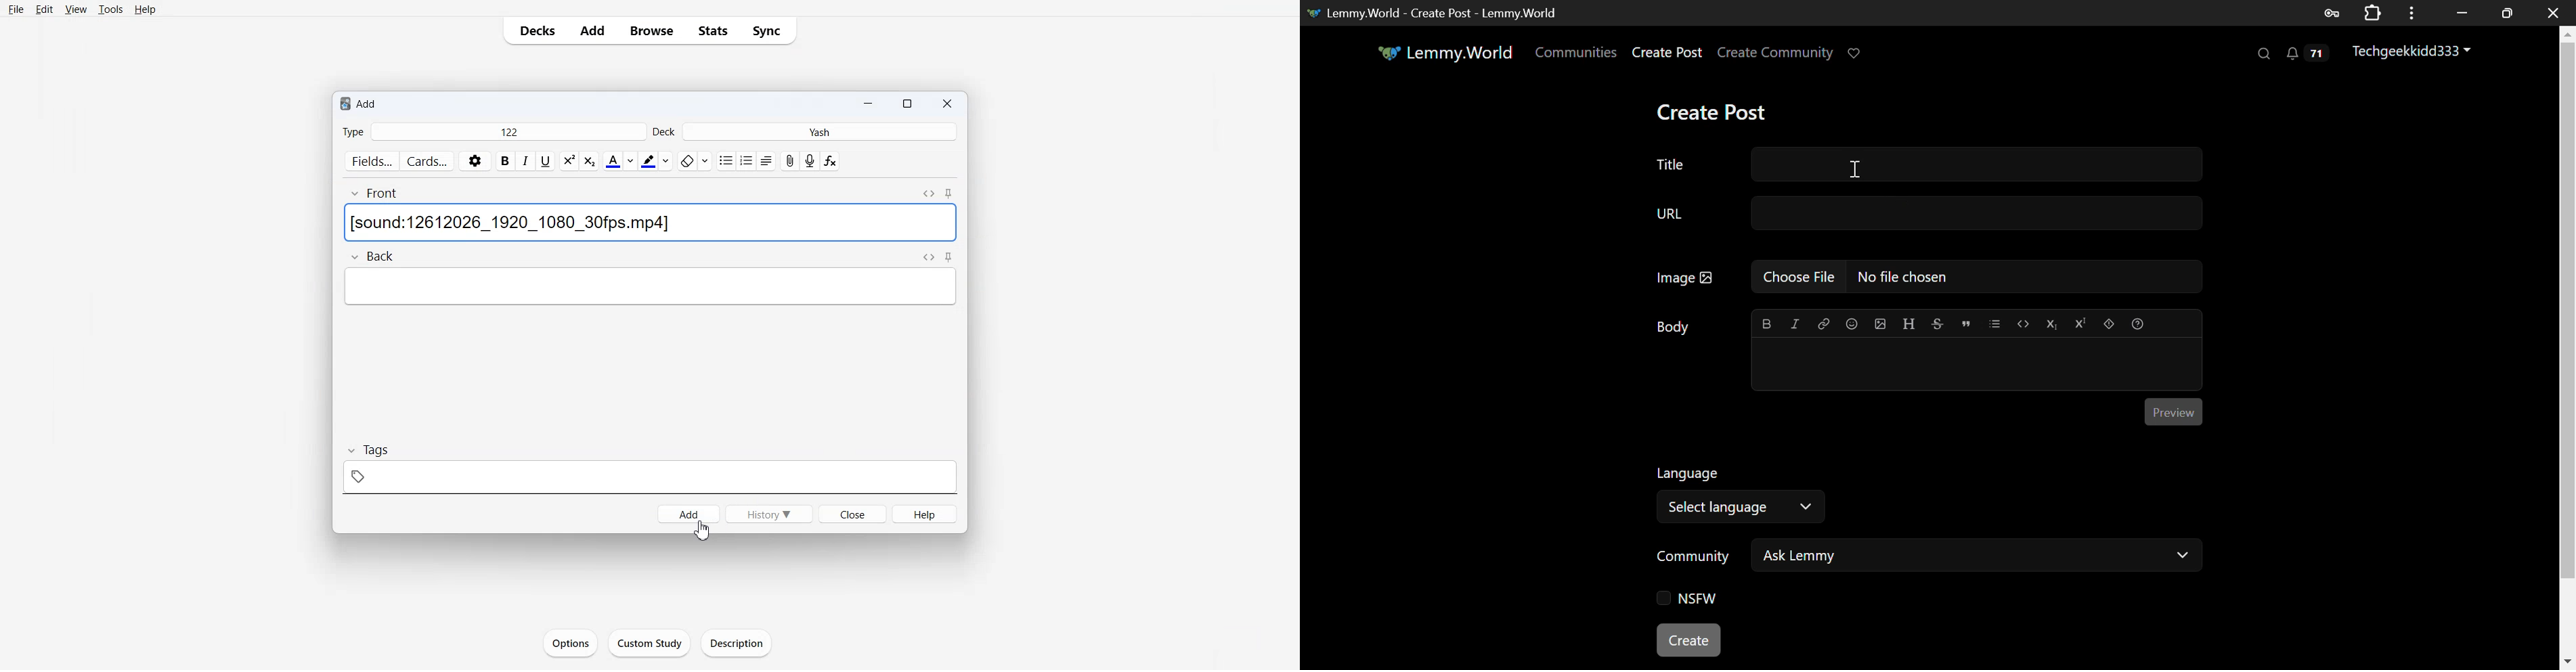 This screenshot has width=2576, height=672. Describe the element at coordinates (372, 450) in the screenshot. I see `Tags` at that location.